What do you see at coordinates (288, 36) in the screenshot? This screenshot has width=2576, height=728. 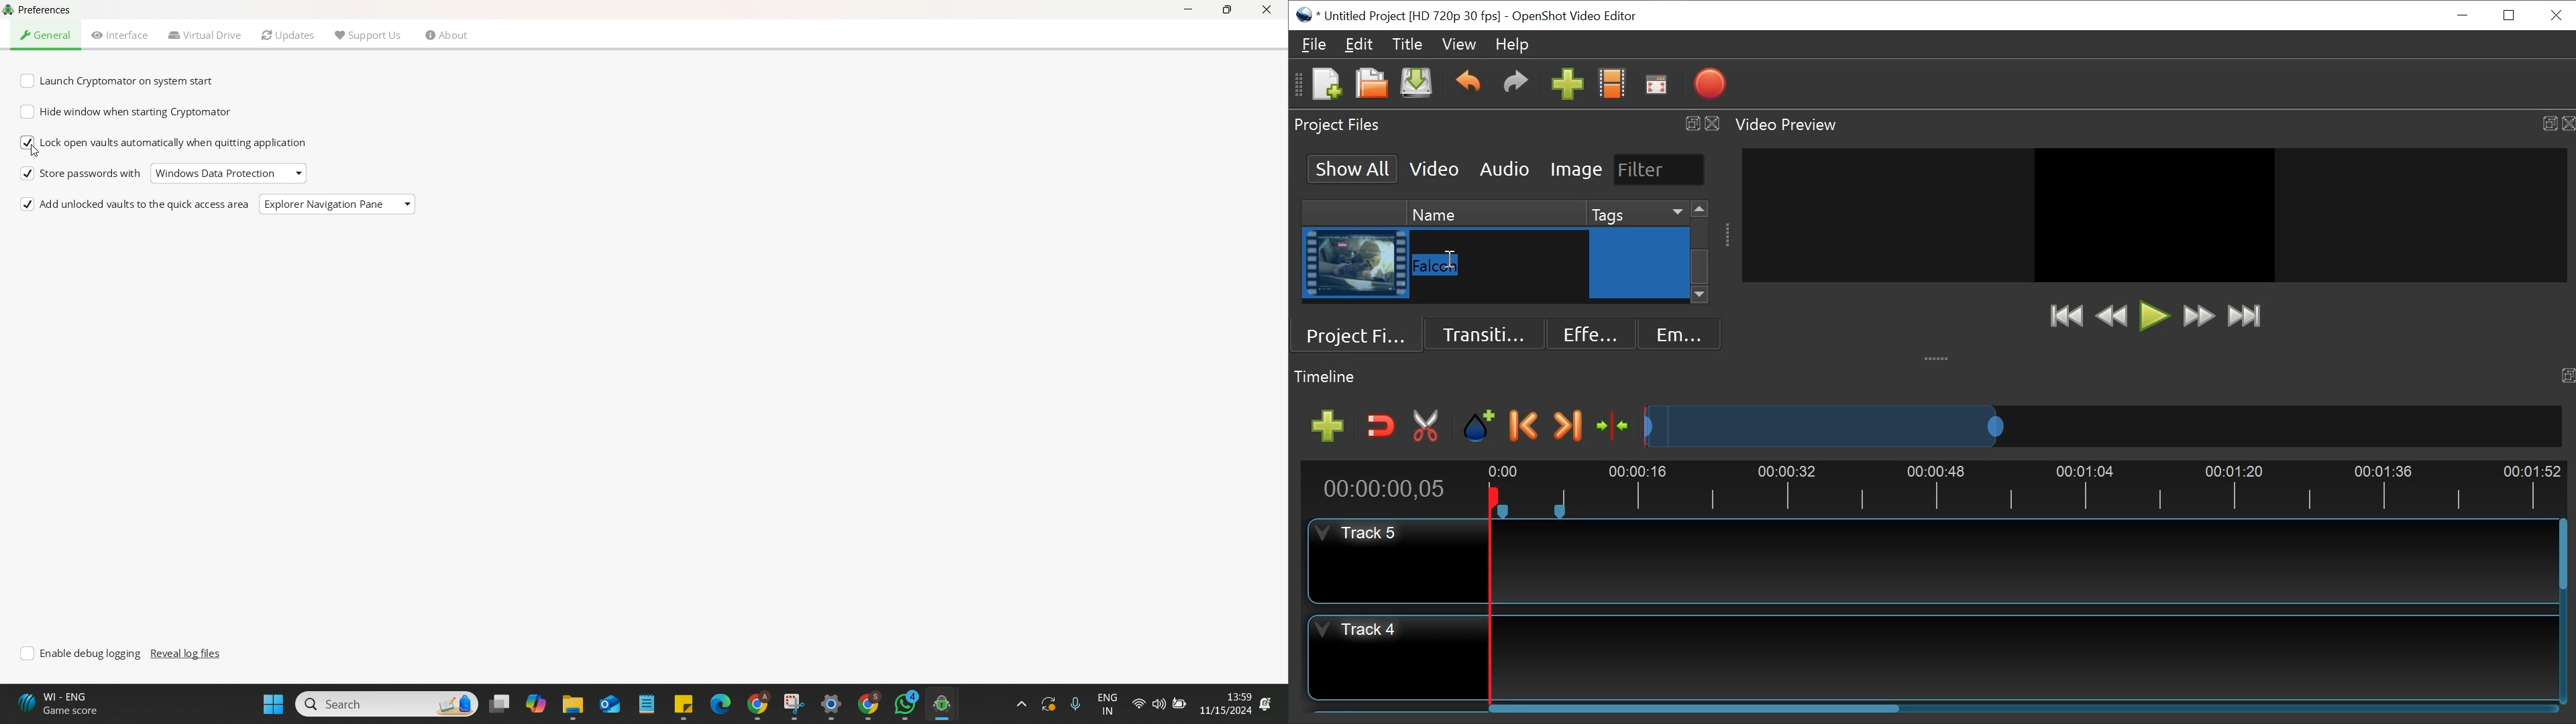 I see `Updates` at bounding box center [288, 36].